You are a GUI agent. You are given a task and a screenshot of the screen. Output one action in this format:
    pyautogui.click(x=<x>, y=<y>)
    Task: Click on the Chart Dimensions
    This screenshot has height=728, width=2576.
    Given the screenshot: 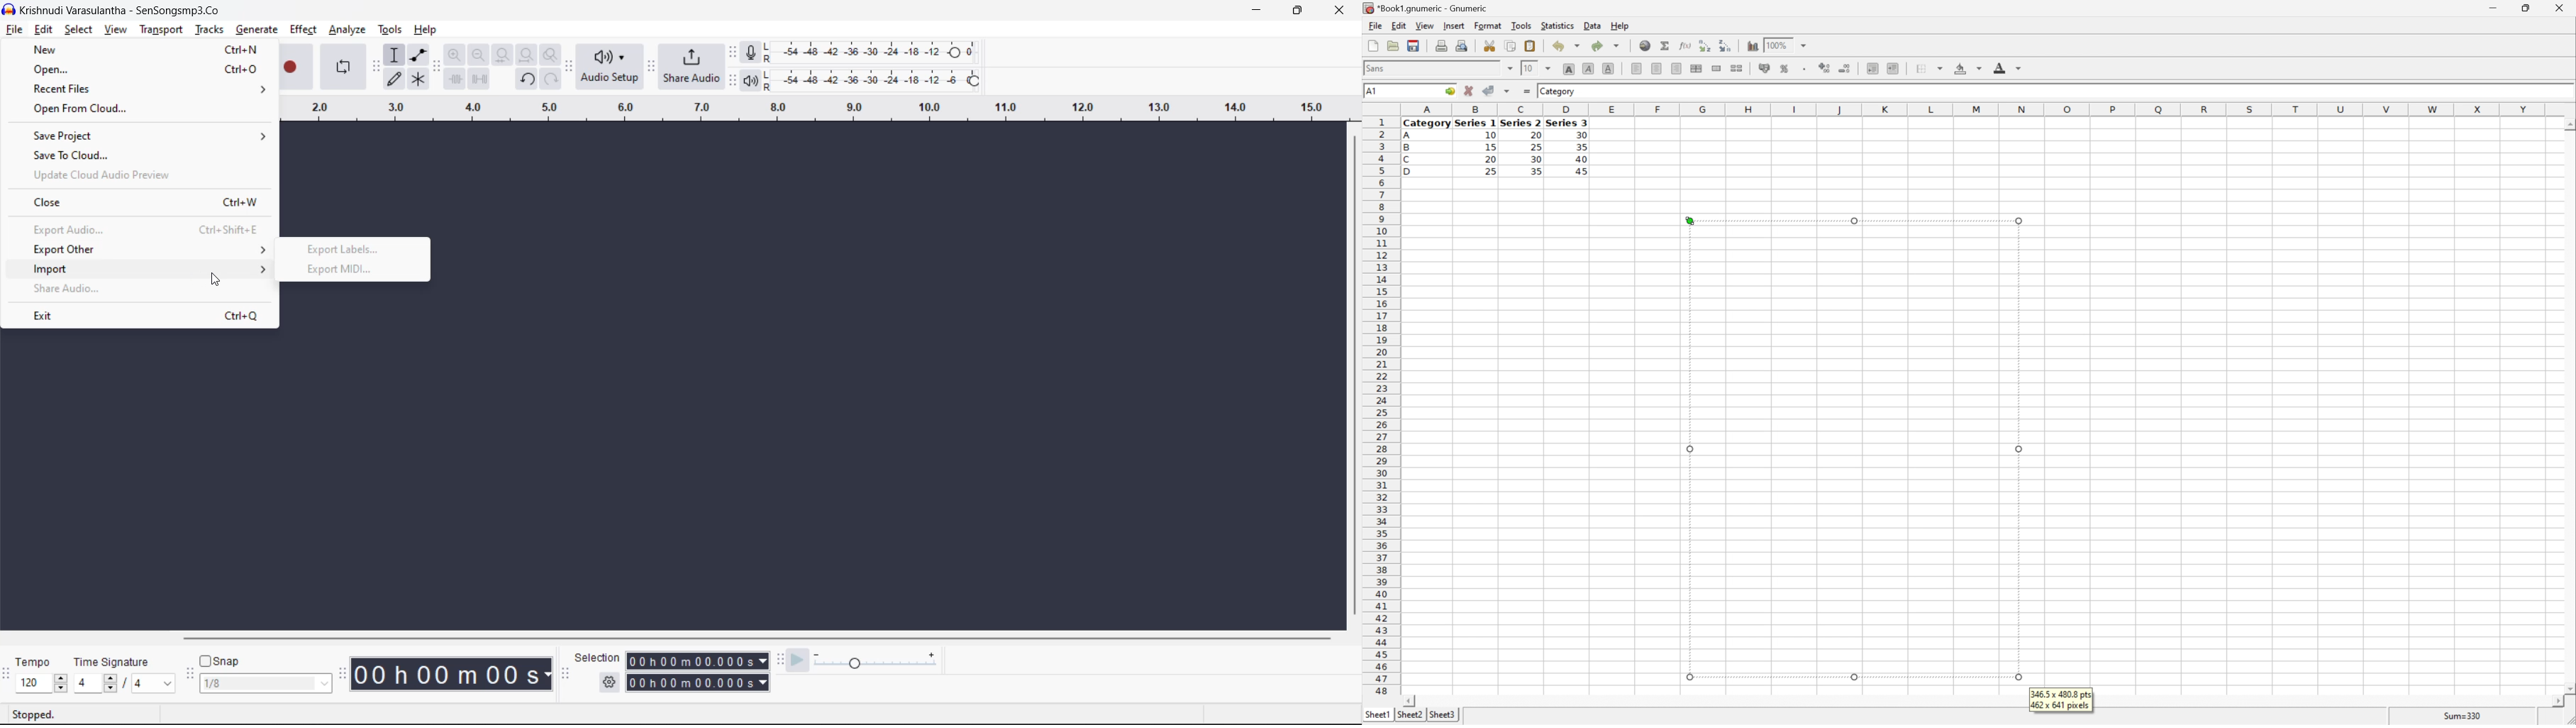 What is the action you would take?
    pyautogui.click(x=2060, y=700)
    